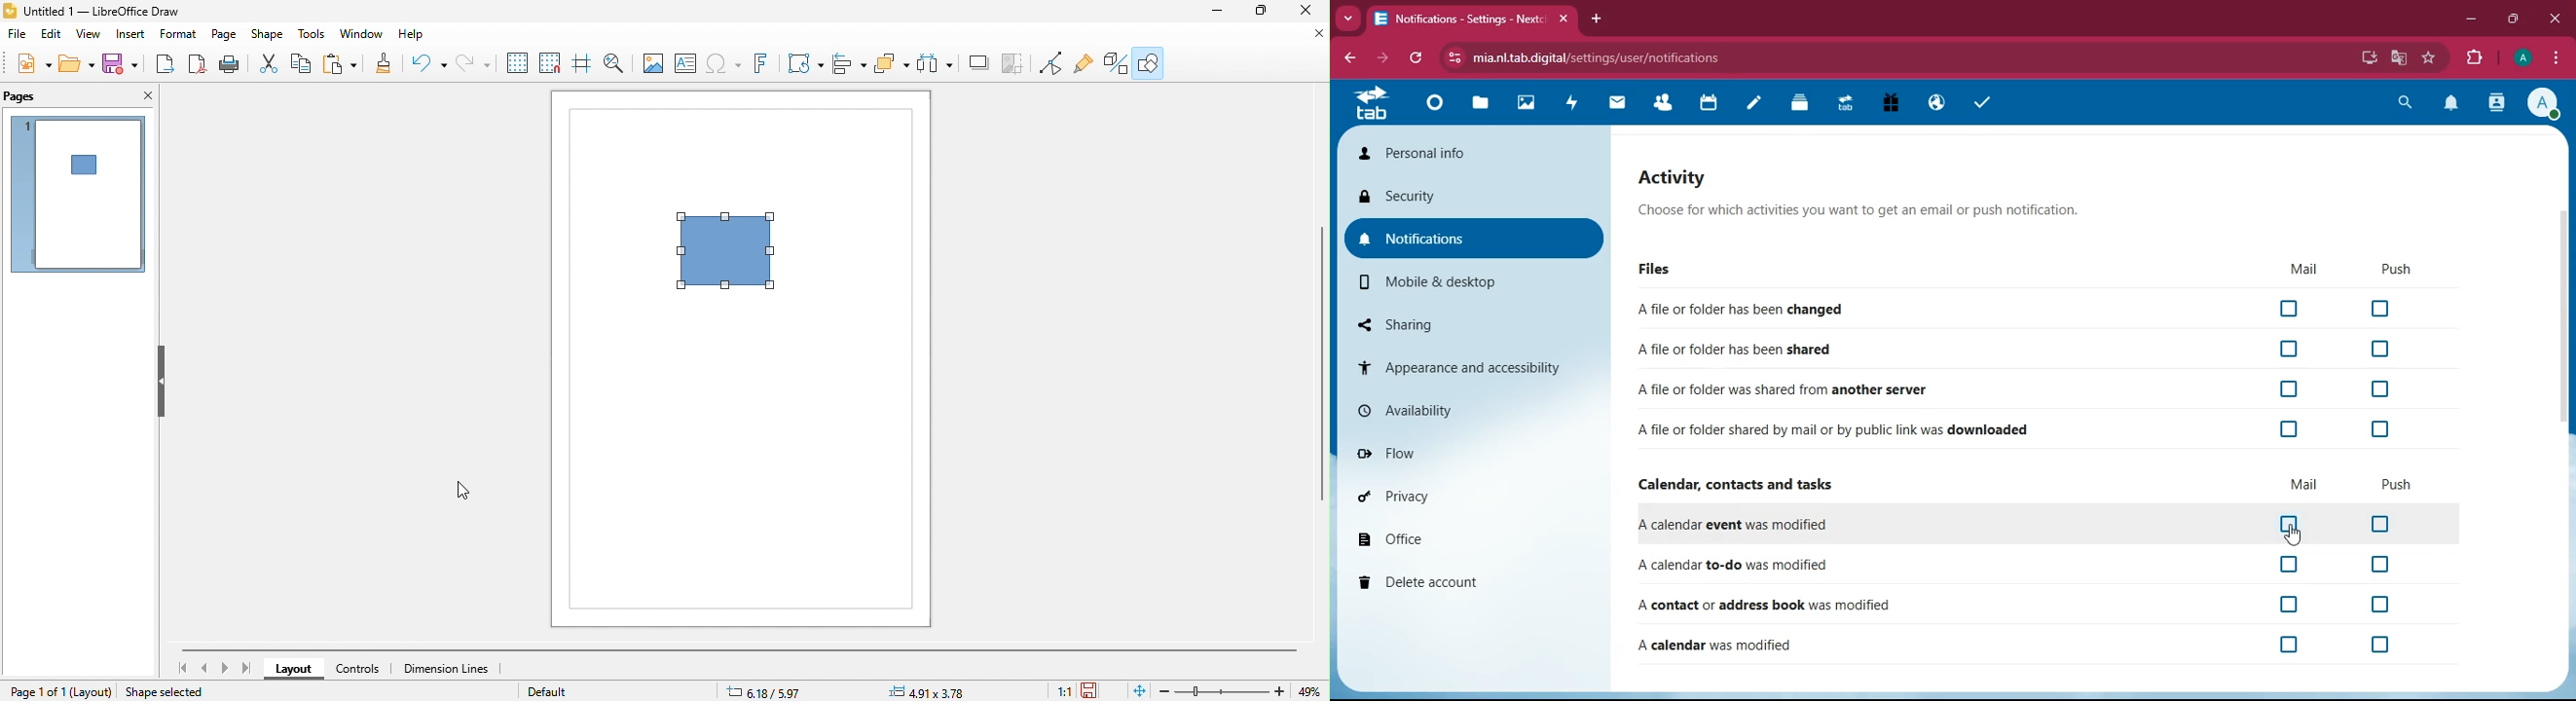 This screenshot has height=728, width=2576. I want to click on appearance and accessibility, so click(1472, 368).